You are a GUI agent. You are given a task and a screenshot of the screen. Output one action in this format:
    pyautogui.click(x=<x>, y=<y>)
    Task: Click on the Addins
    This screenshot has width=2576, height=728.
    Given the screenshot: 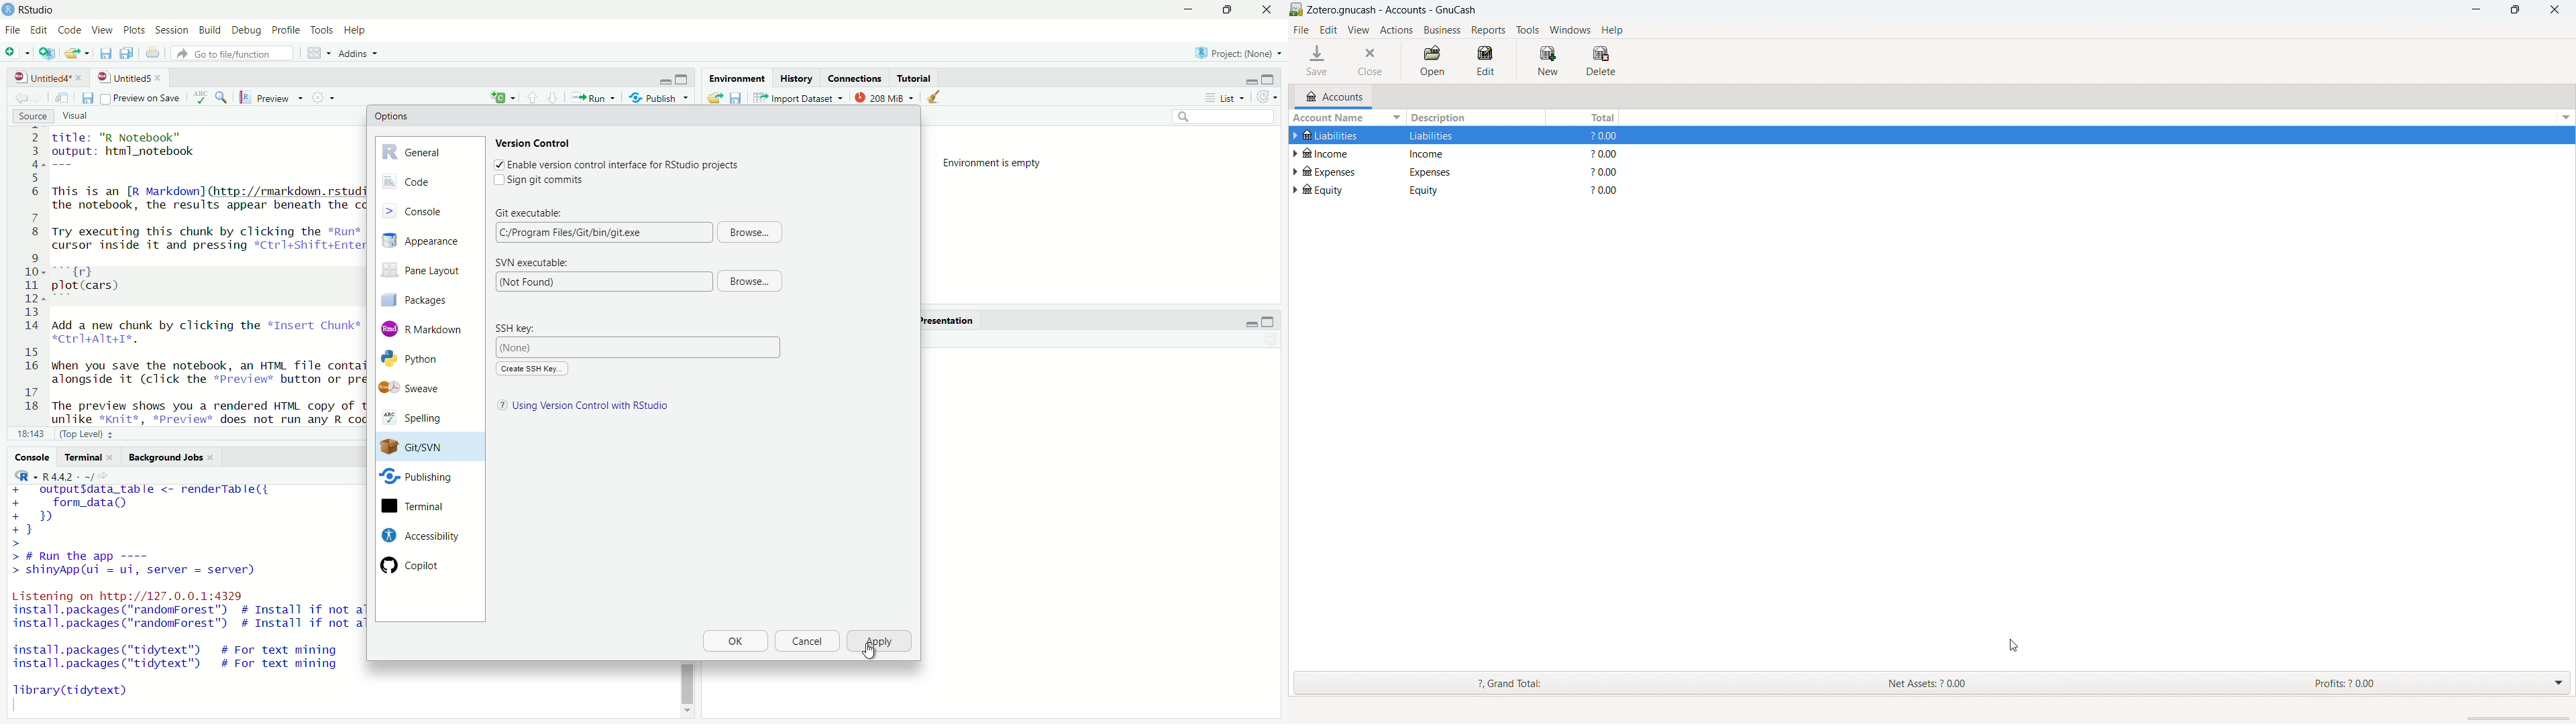 What is the action you would take?
    pyautogui.click(x=361, y=54)
    